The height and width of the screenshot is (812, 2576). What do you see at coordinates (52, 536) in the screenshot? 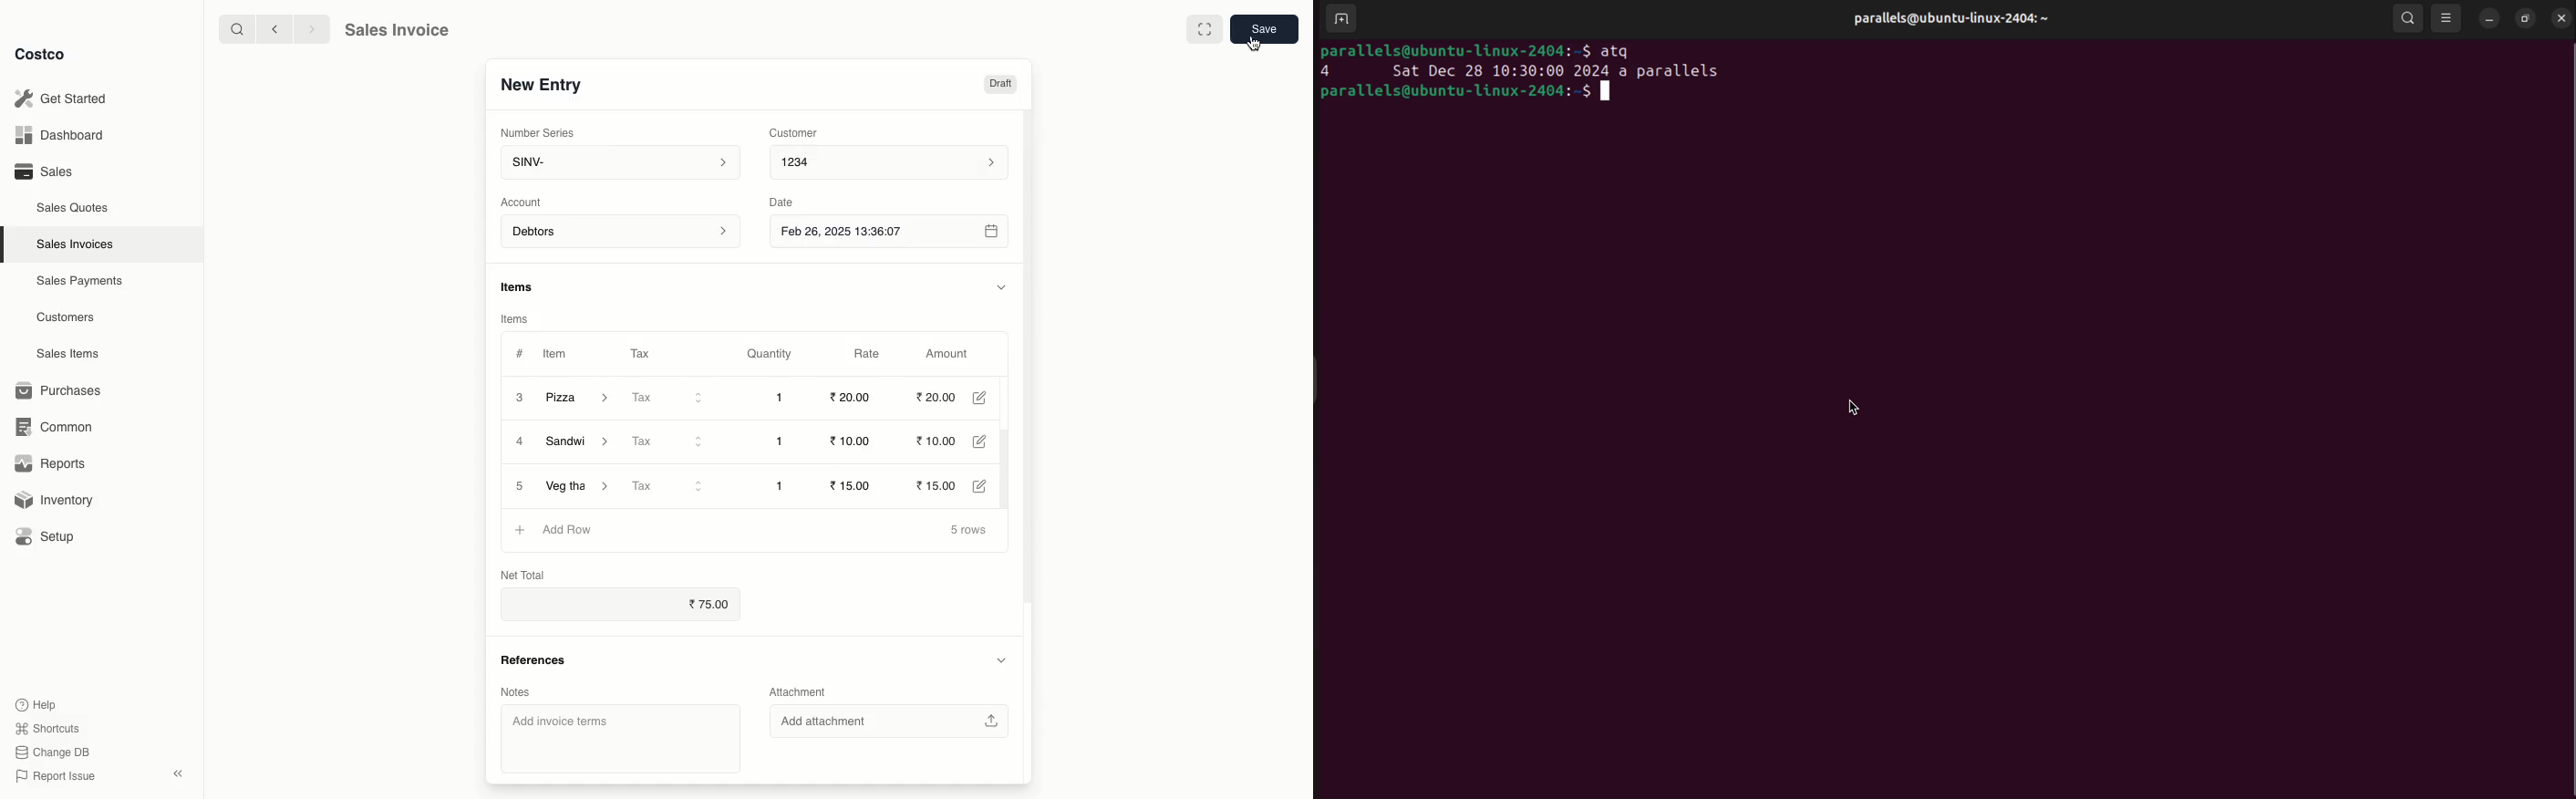
I see `Setup` at bounding box center [52, 536].